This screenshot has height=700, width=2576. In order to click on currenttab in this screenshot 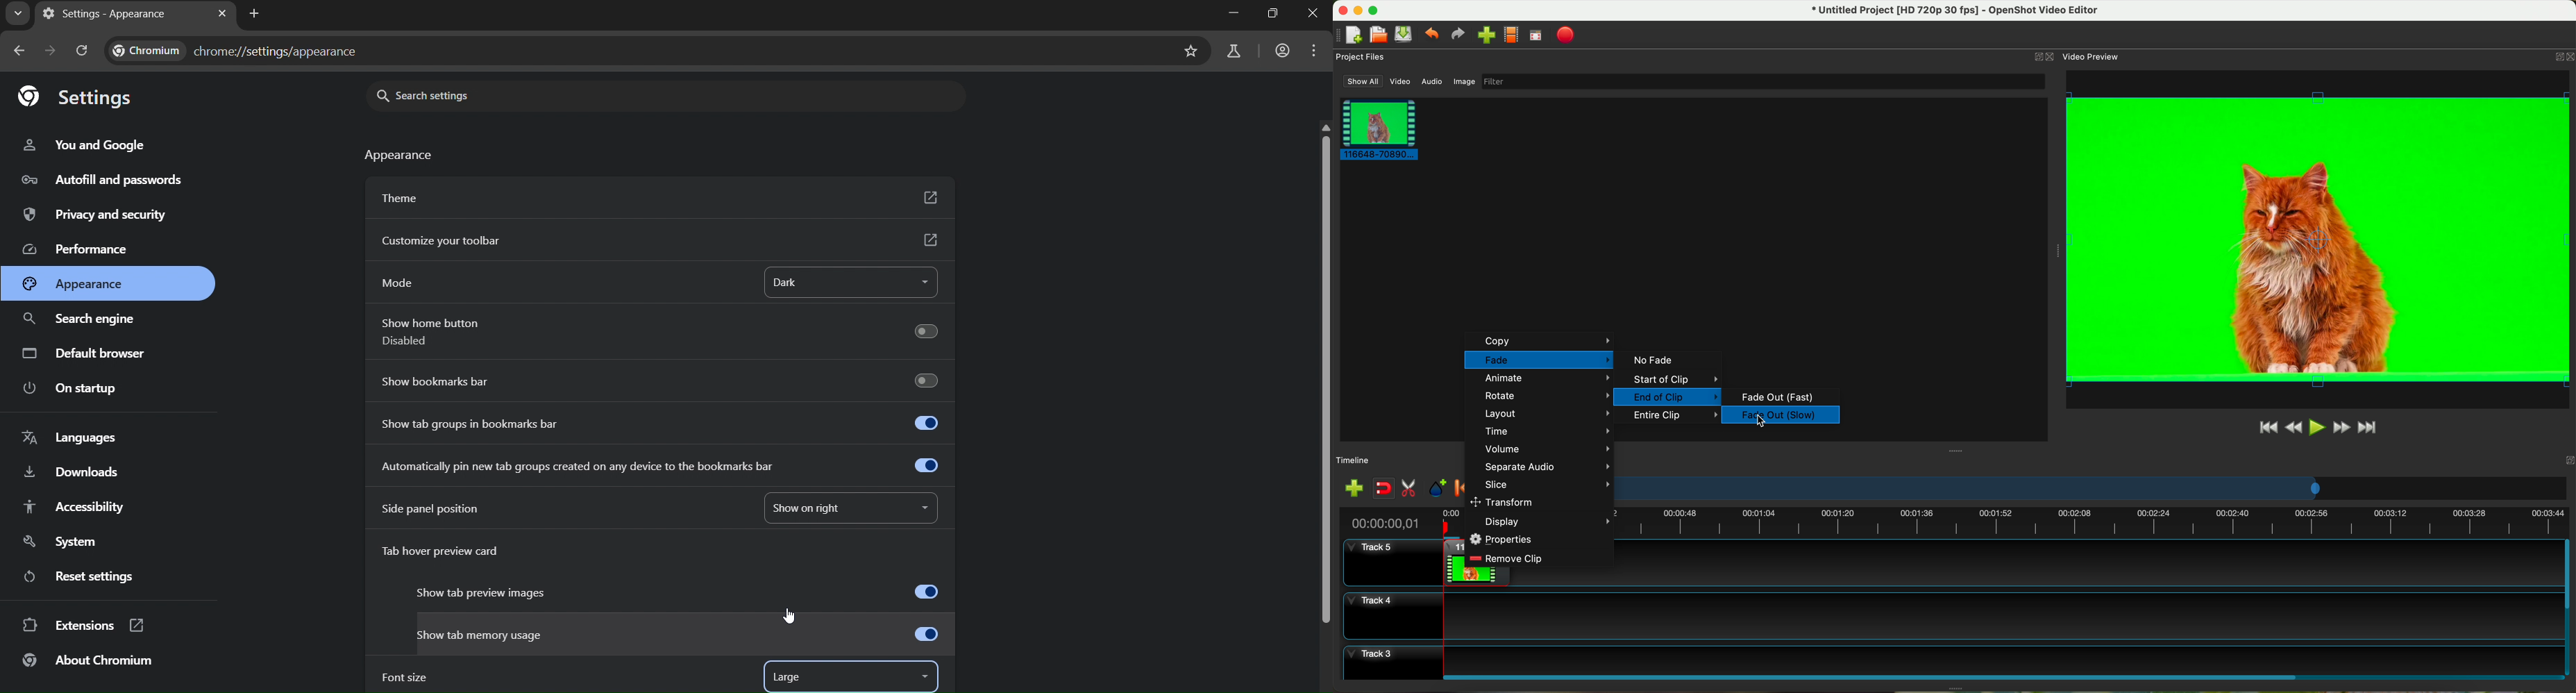, I will do `click(105, 13)`.